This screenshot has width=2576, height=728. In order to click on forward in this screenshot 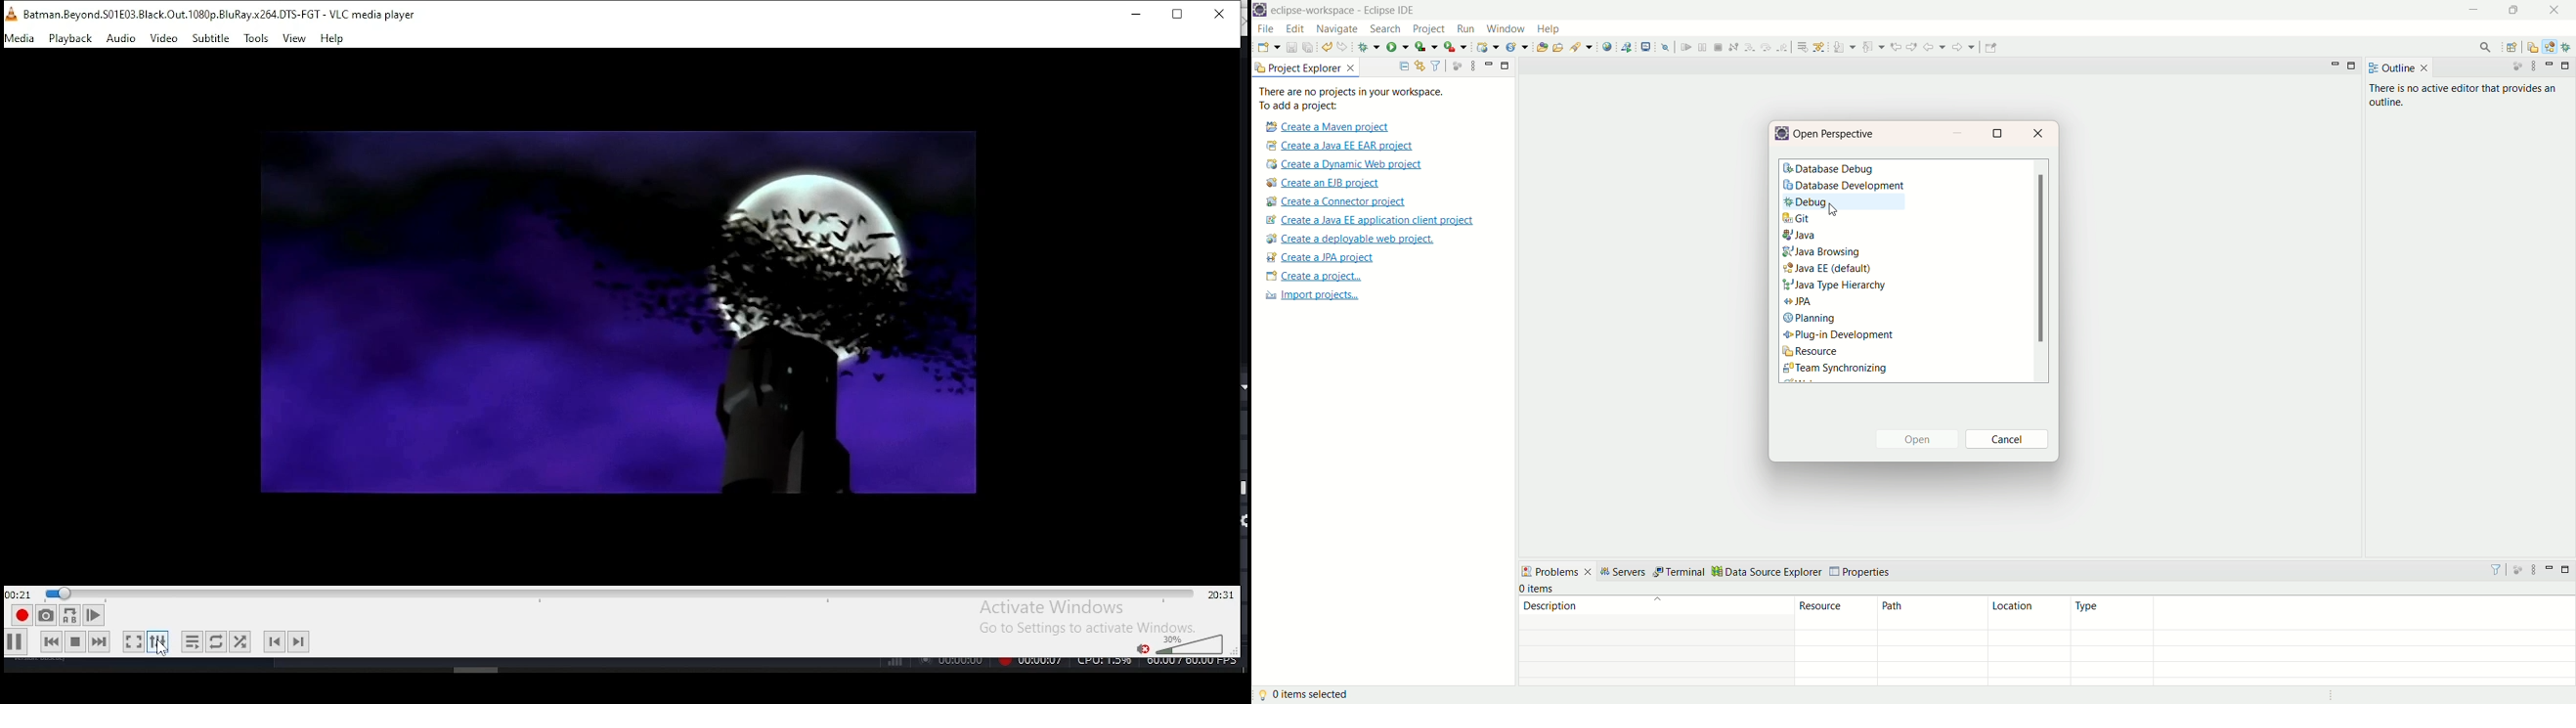, I will do `click(1963, 47)`.